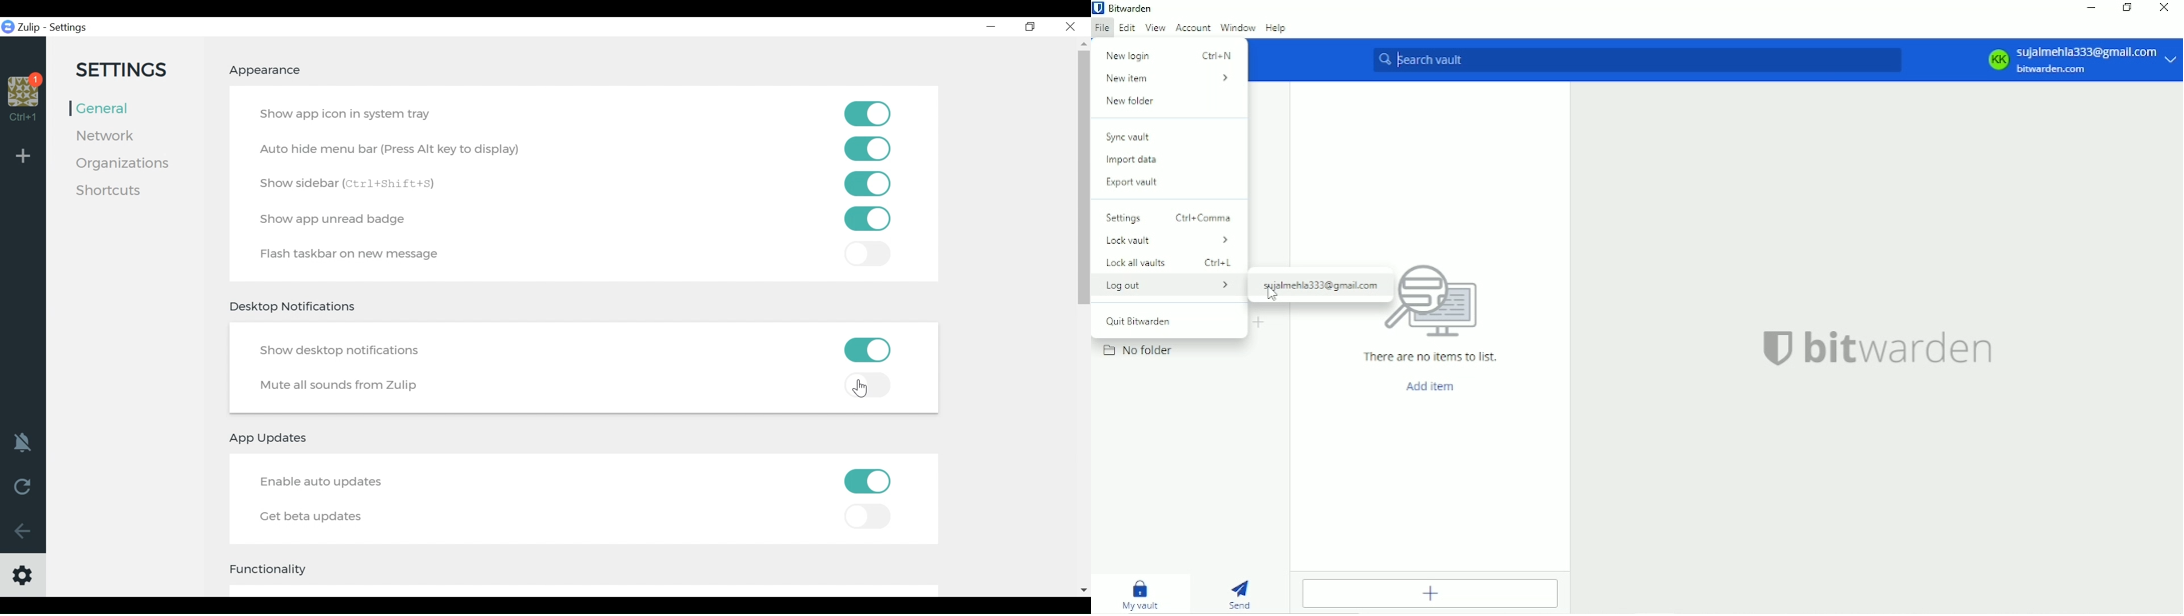  Describe the element at coordinates (2129, 9) in the screenshot. I see `Restore down` at that location.